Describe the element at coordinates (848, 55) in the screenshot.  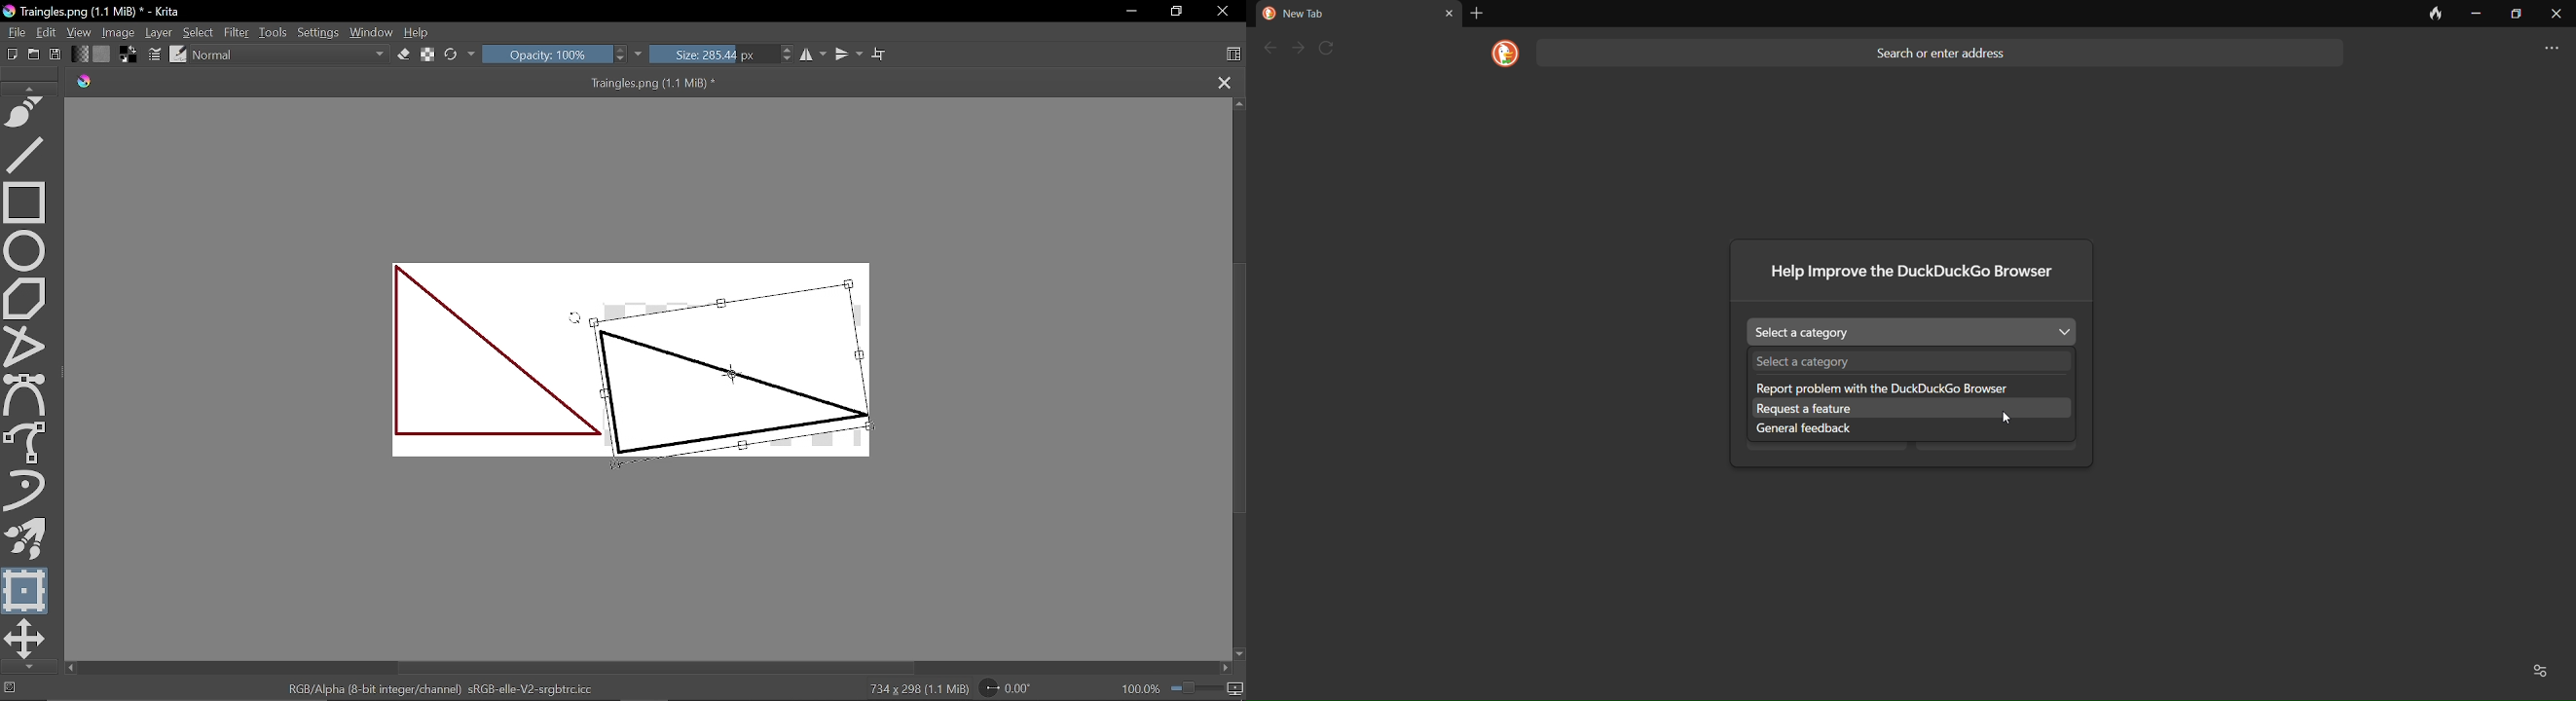
I see `Vertical mirror` at that location.